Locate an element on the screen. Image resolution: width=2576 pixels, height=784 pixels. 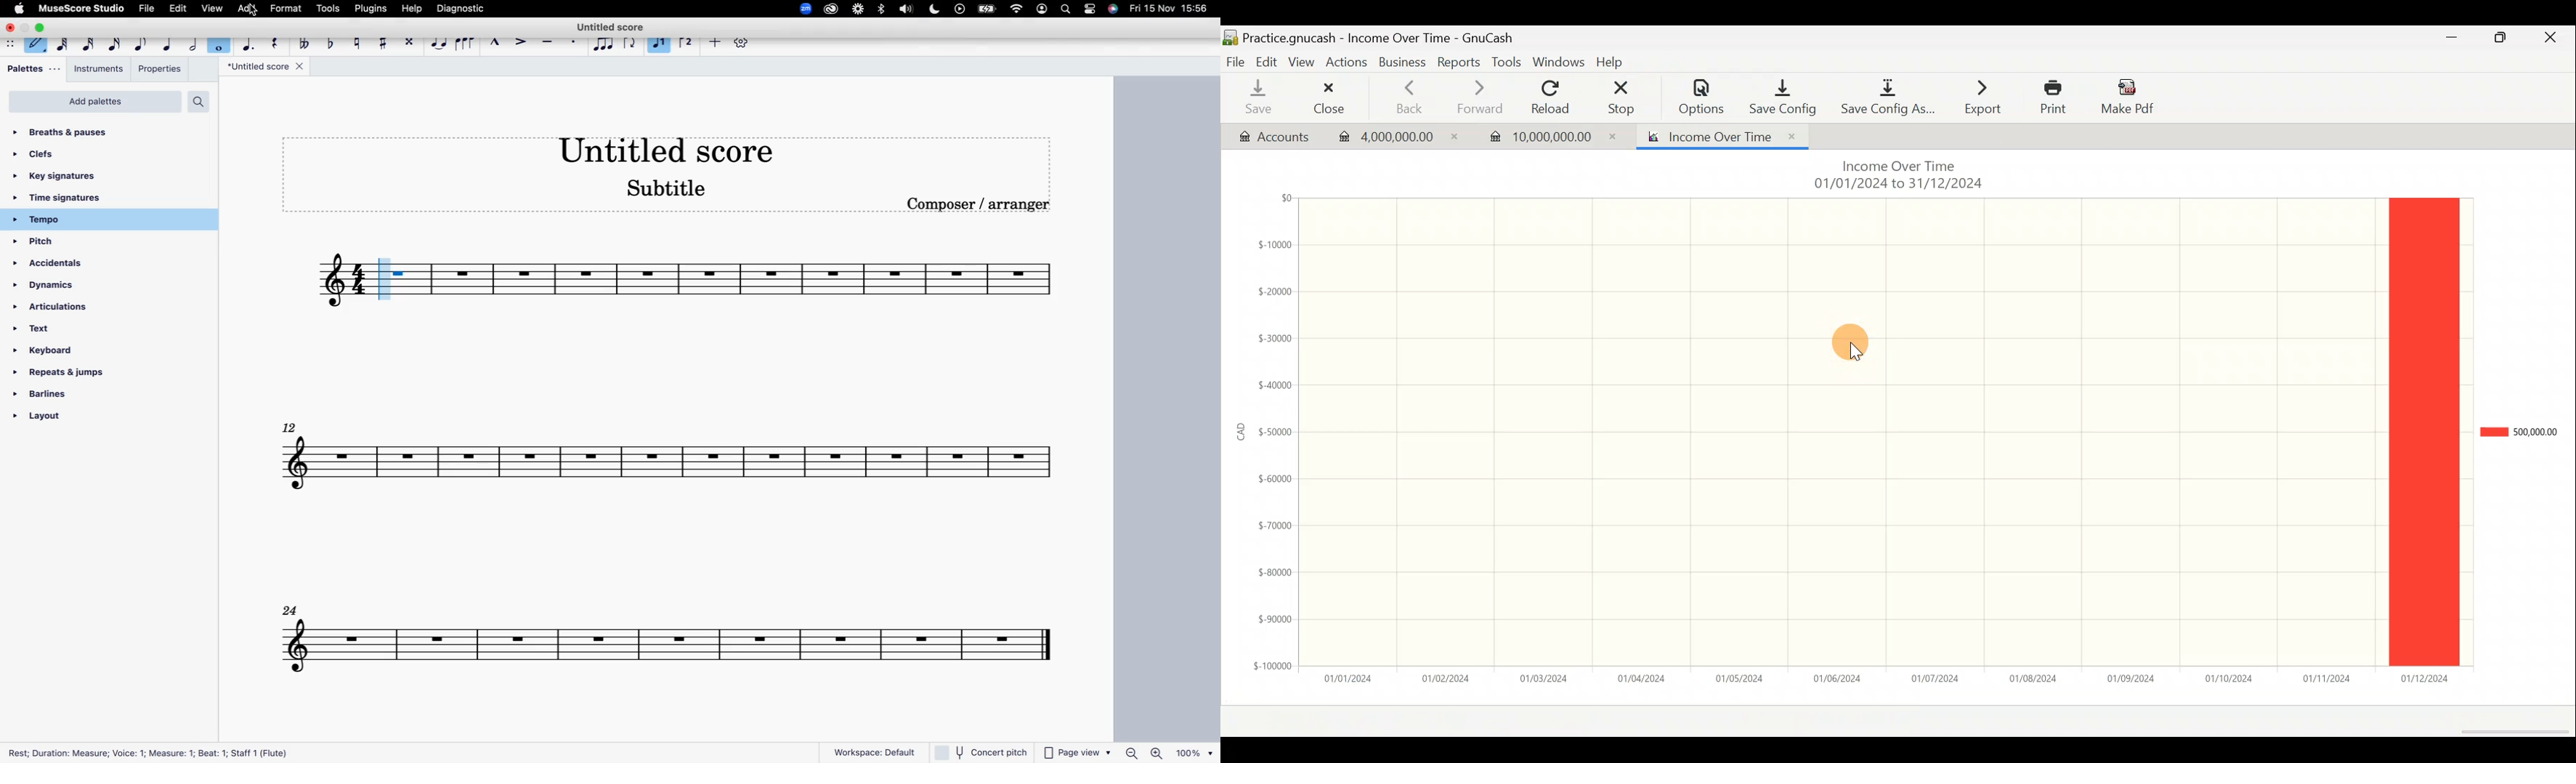
eighth note is located at coordinates (142, 41).